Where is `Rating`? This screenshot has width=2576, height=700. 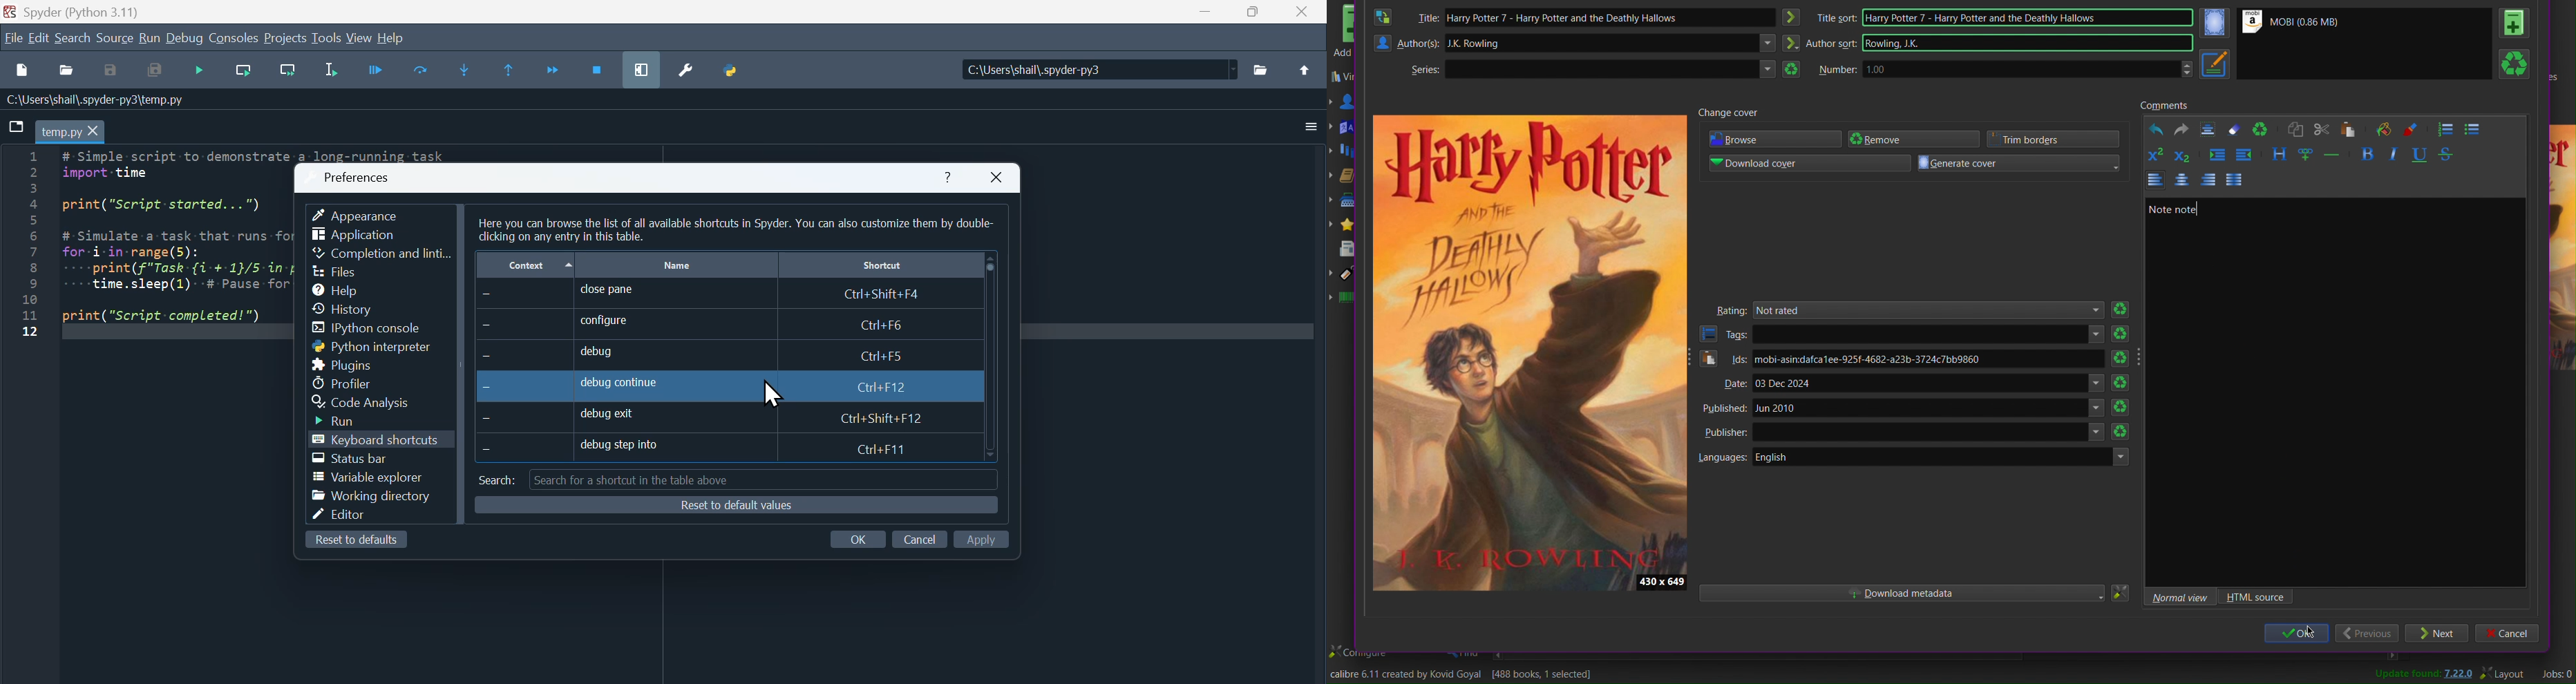
Rating is located at coordinates (1349, 225).